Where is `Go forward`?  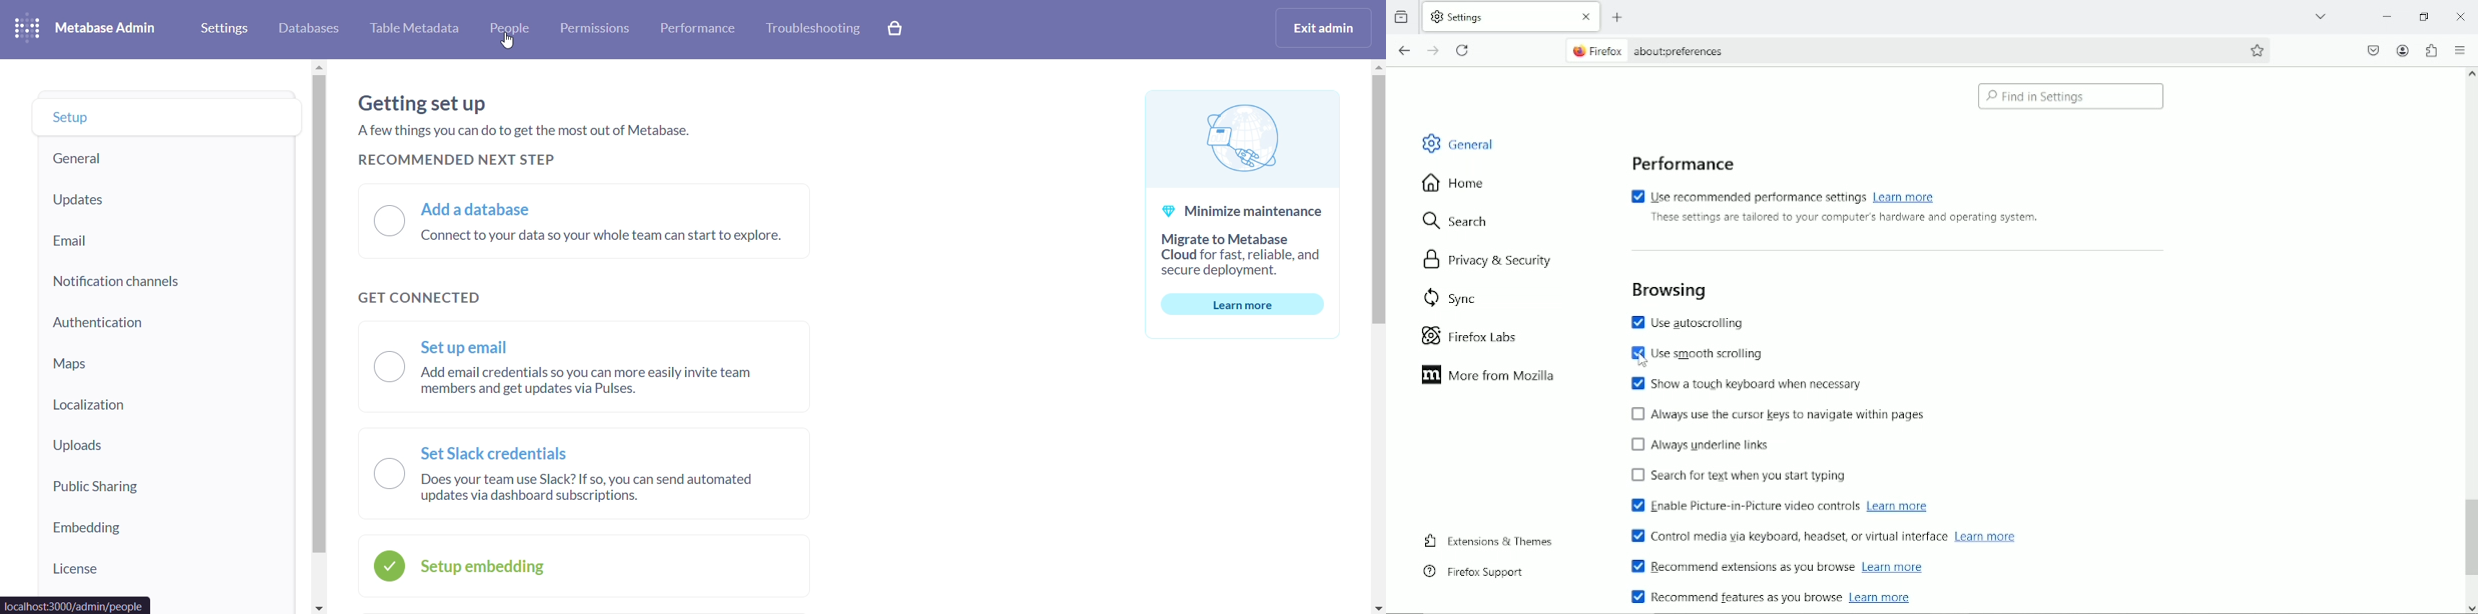
Go forward is located at coordinates (1432, 50).